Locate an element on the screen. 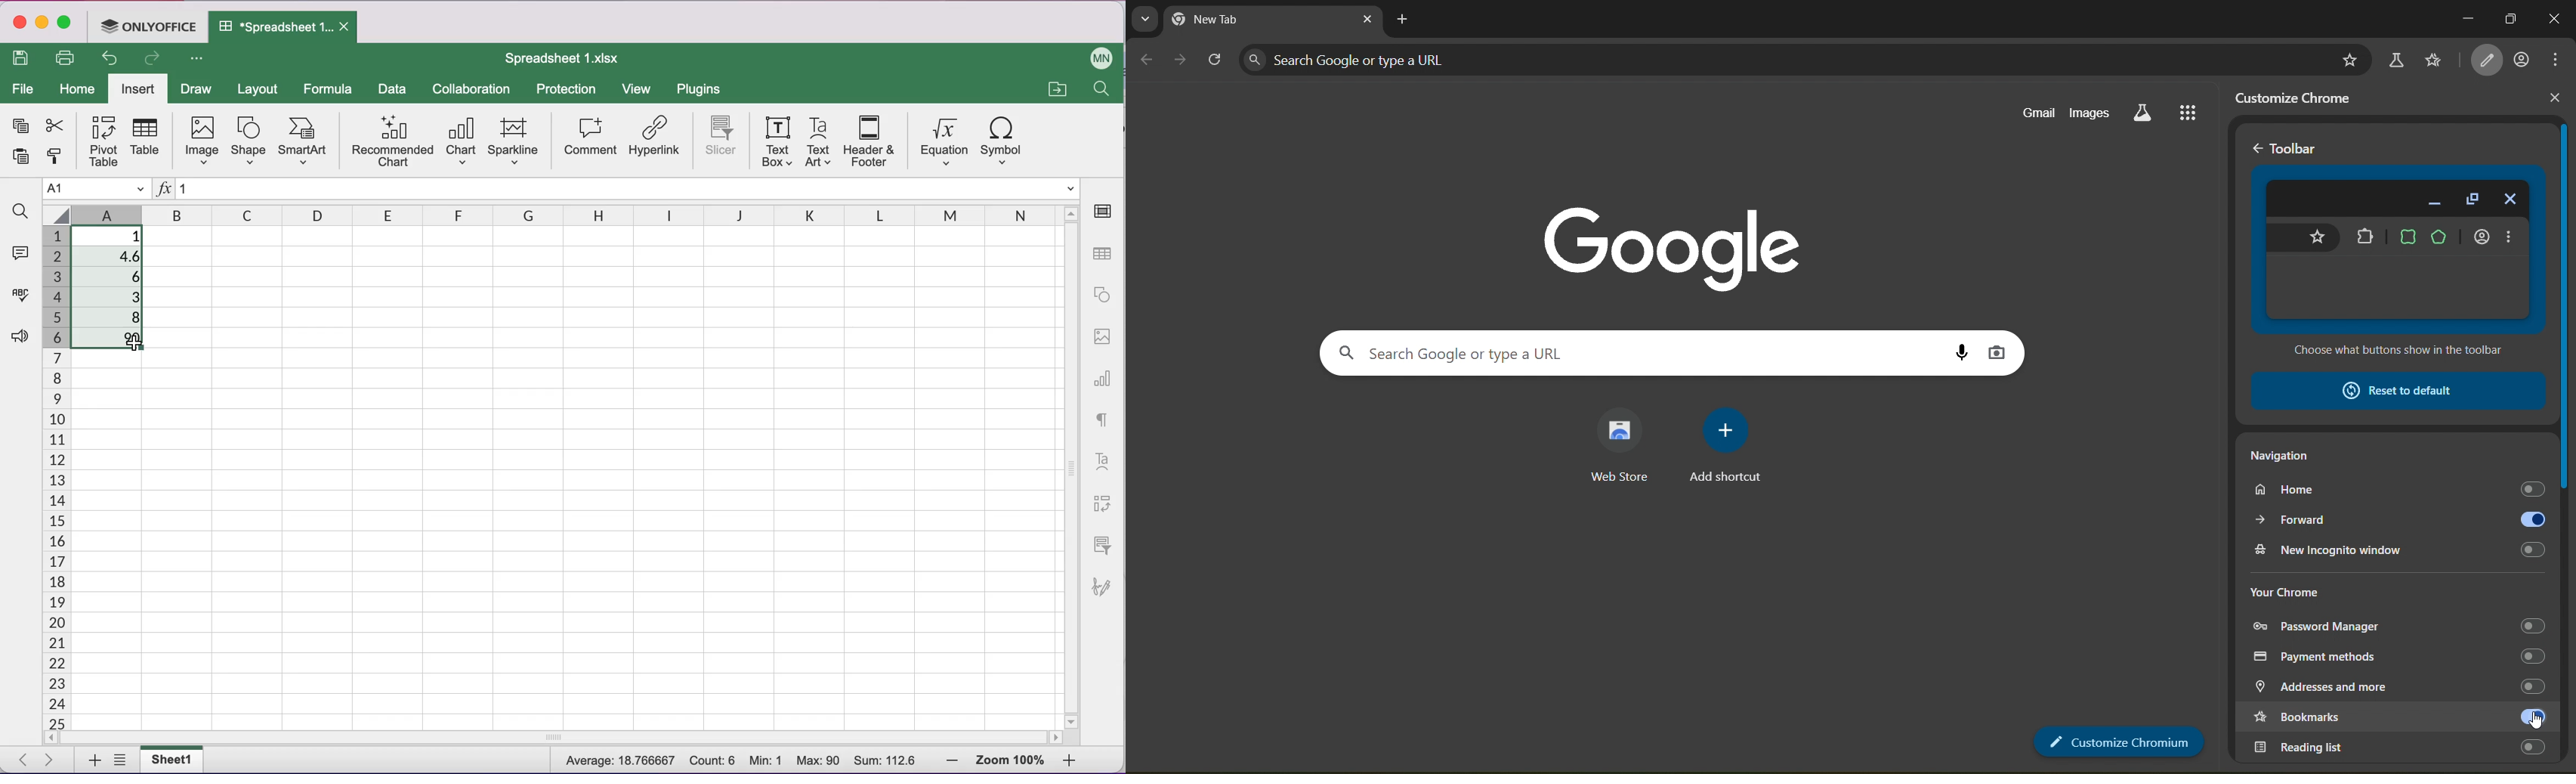 Image resolution: width=2576 pixels, height=784 pixels. menu is located at coordinates (2557, 59).